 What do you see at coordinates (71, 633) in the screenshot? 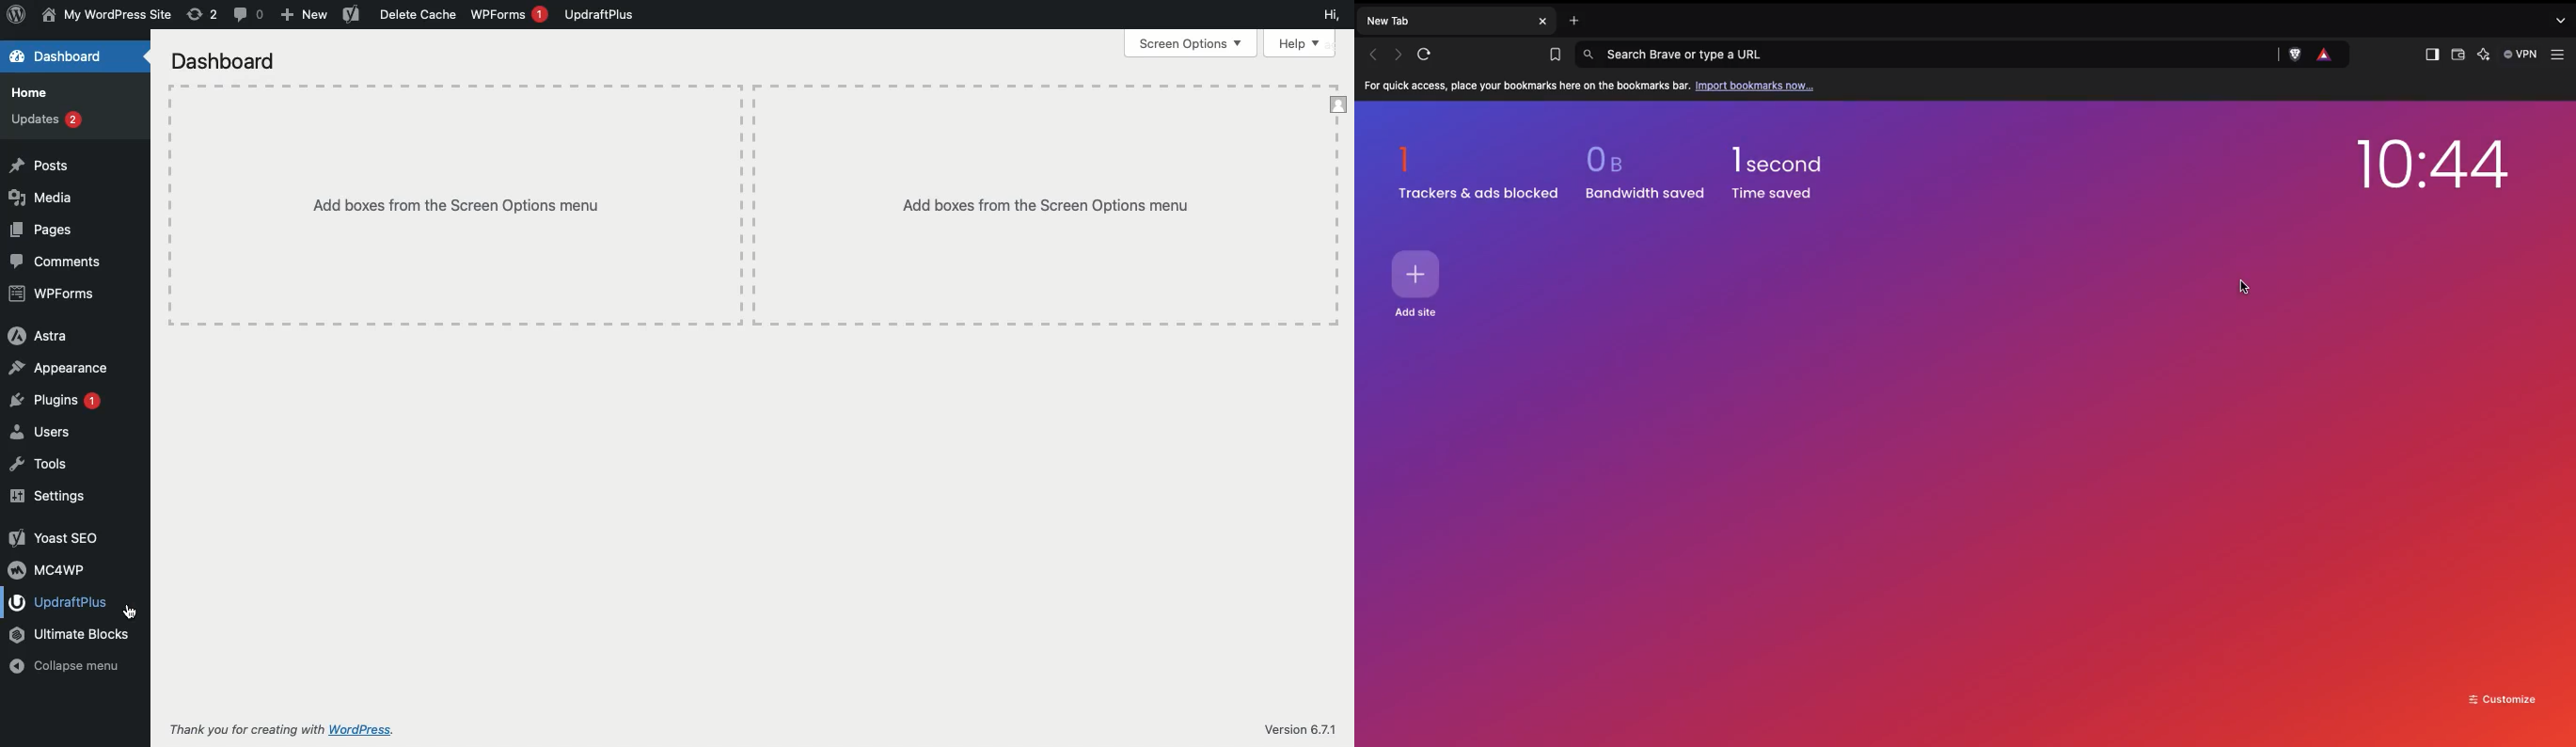
I see `Ultimate blocks` at bounding box center [71, 633].